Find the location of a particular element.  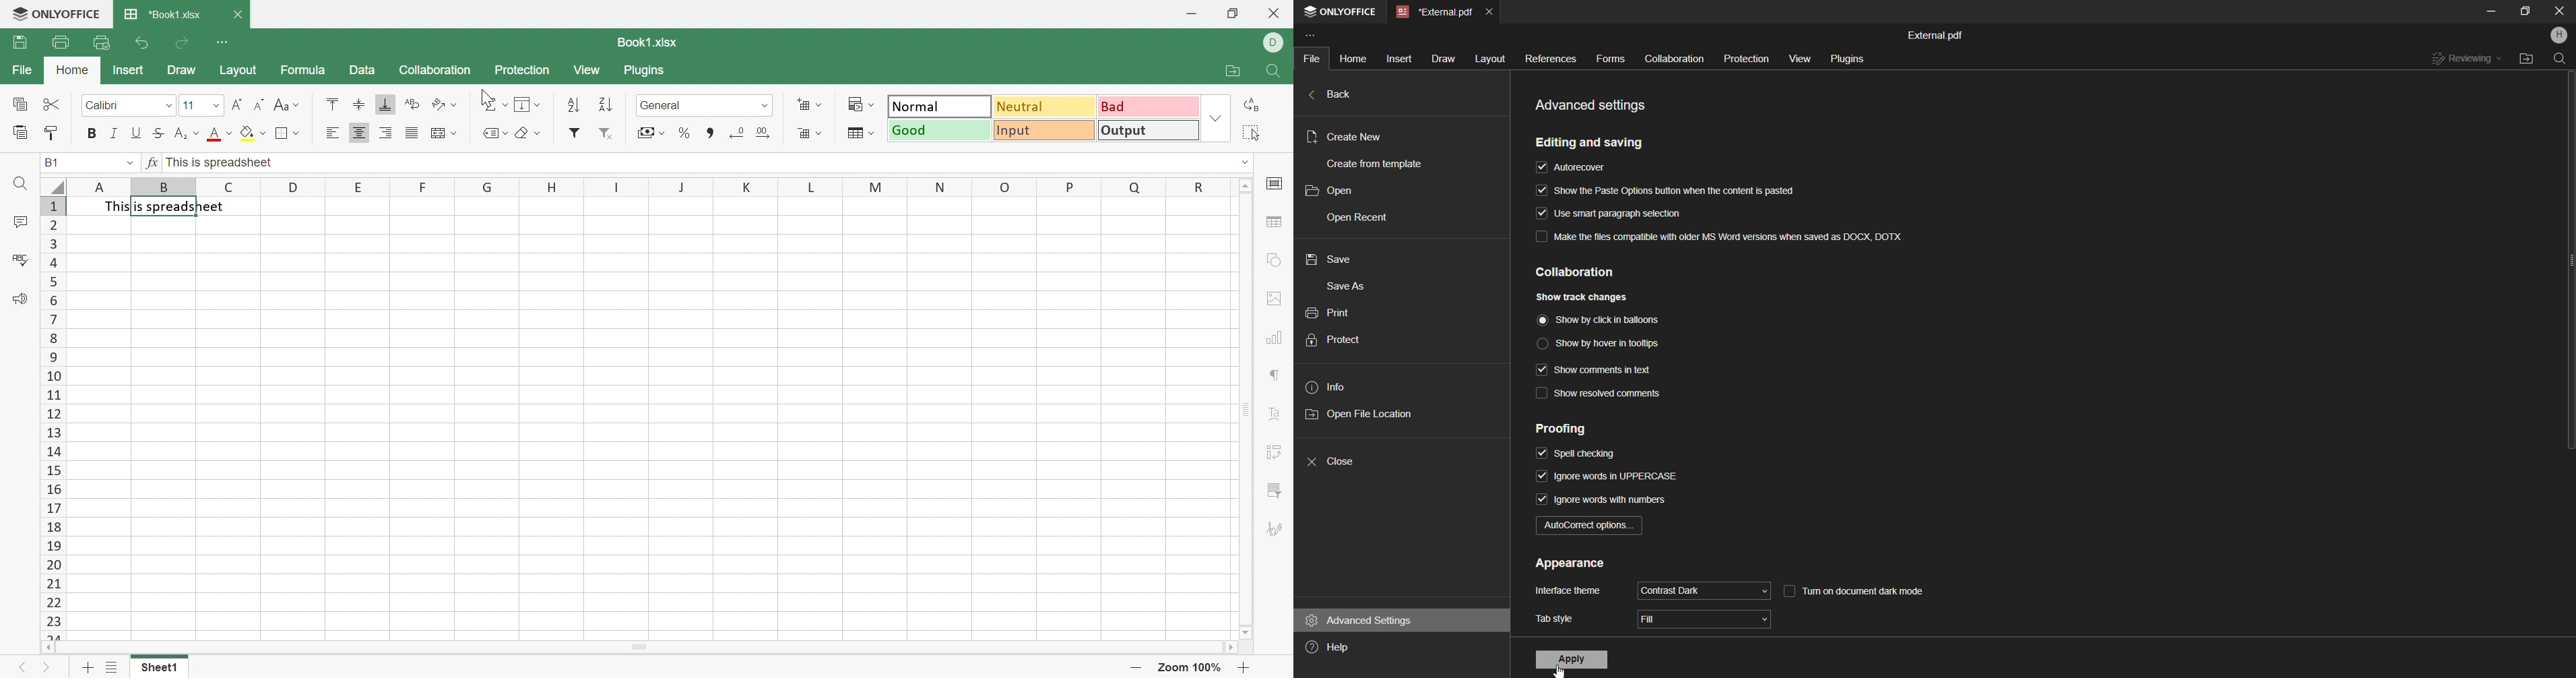

Scroll Down is located at coordinates (1243, 632).